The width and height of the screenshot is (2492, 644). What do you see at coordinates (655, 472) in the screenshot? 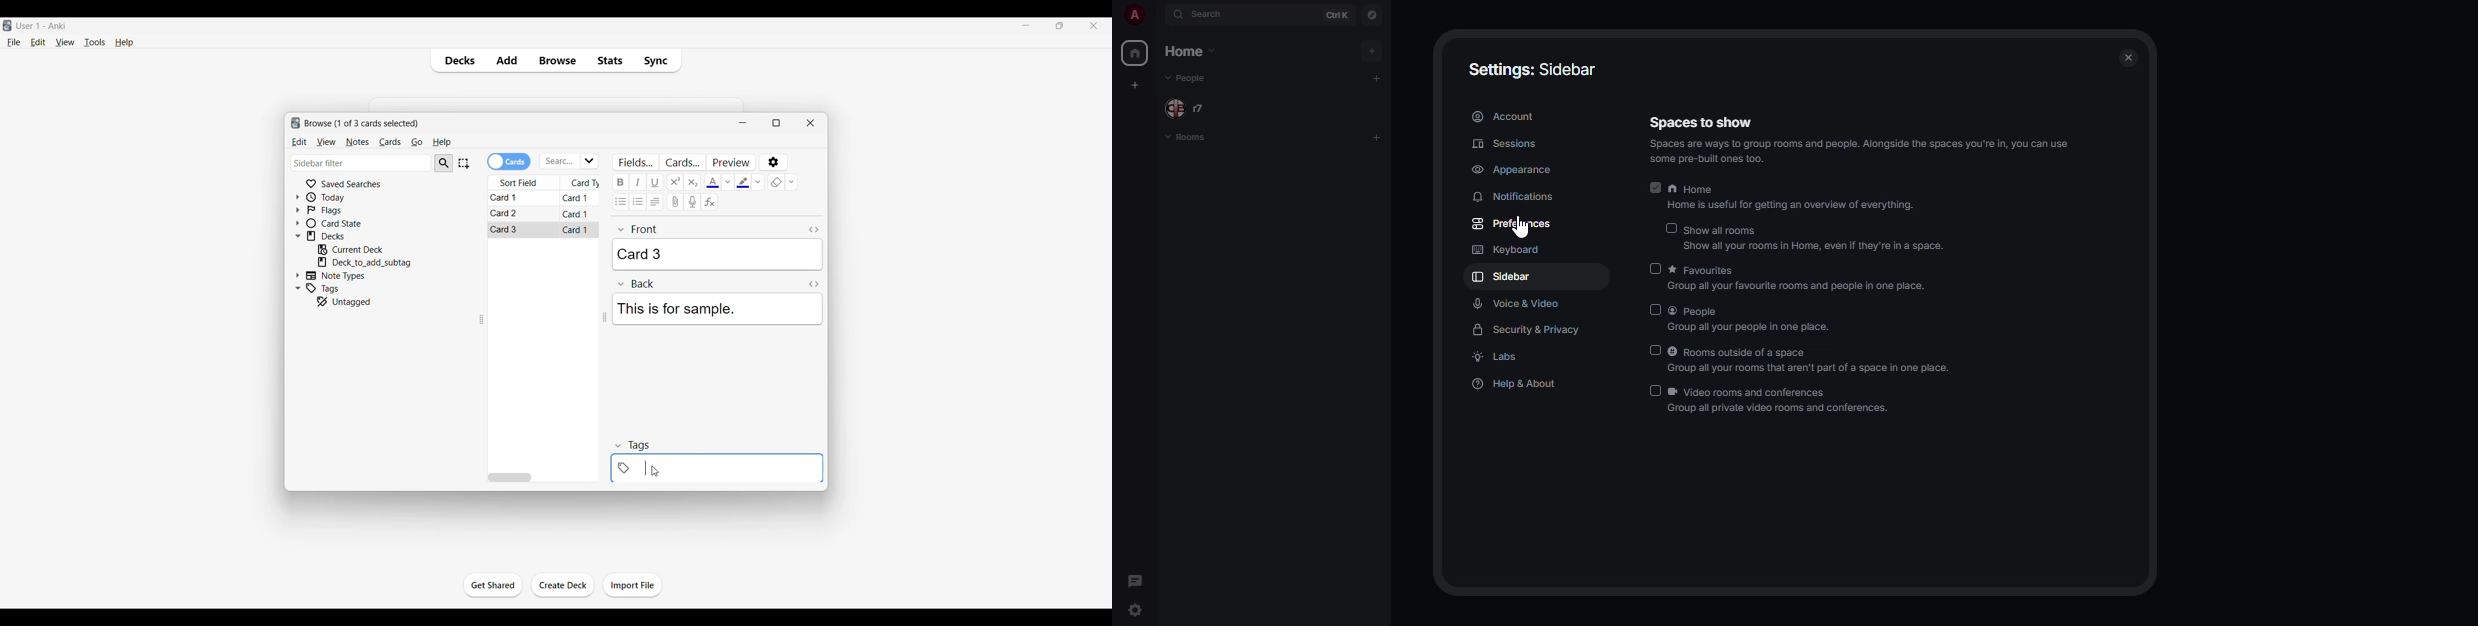
I see `cursor` at bounding box center [655, 472].